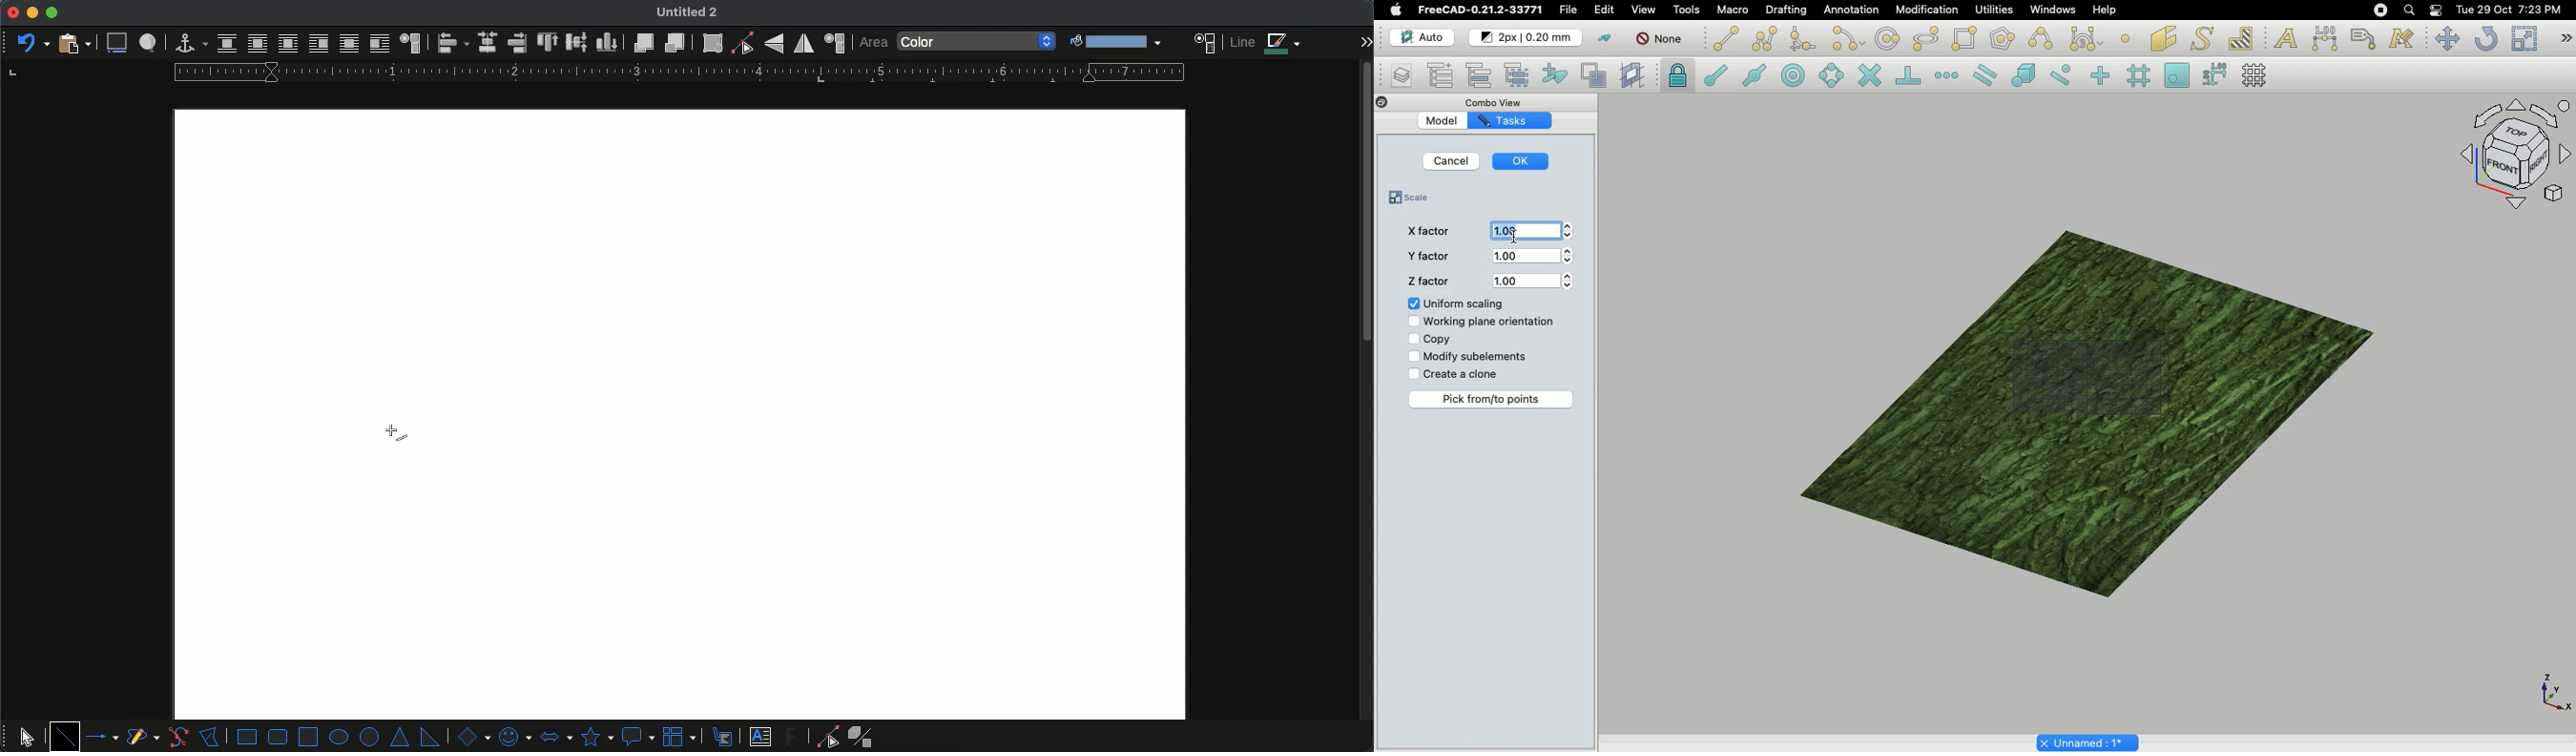  What do you see at coordinates (774, 43) in the screenshot?
I see `flip vertically` at bounding box center [774, 43].